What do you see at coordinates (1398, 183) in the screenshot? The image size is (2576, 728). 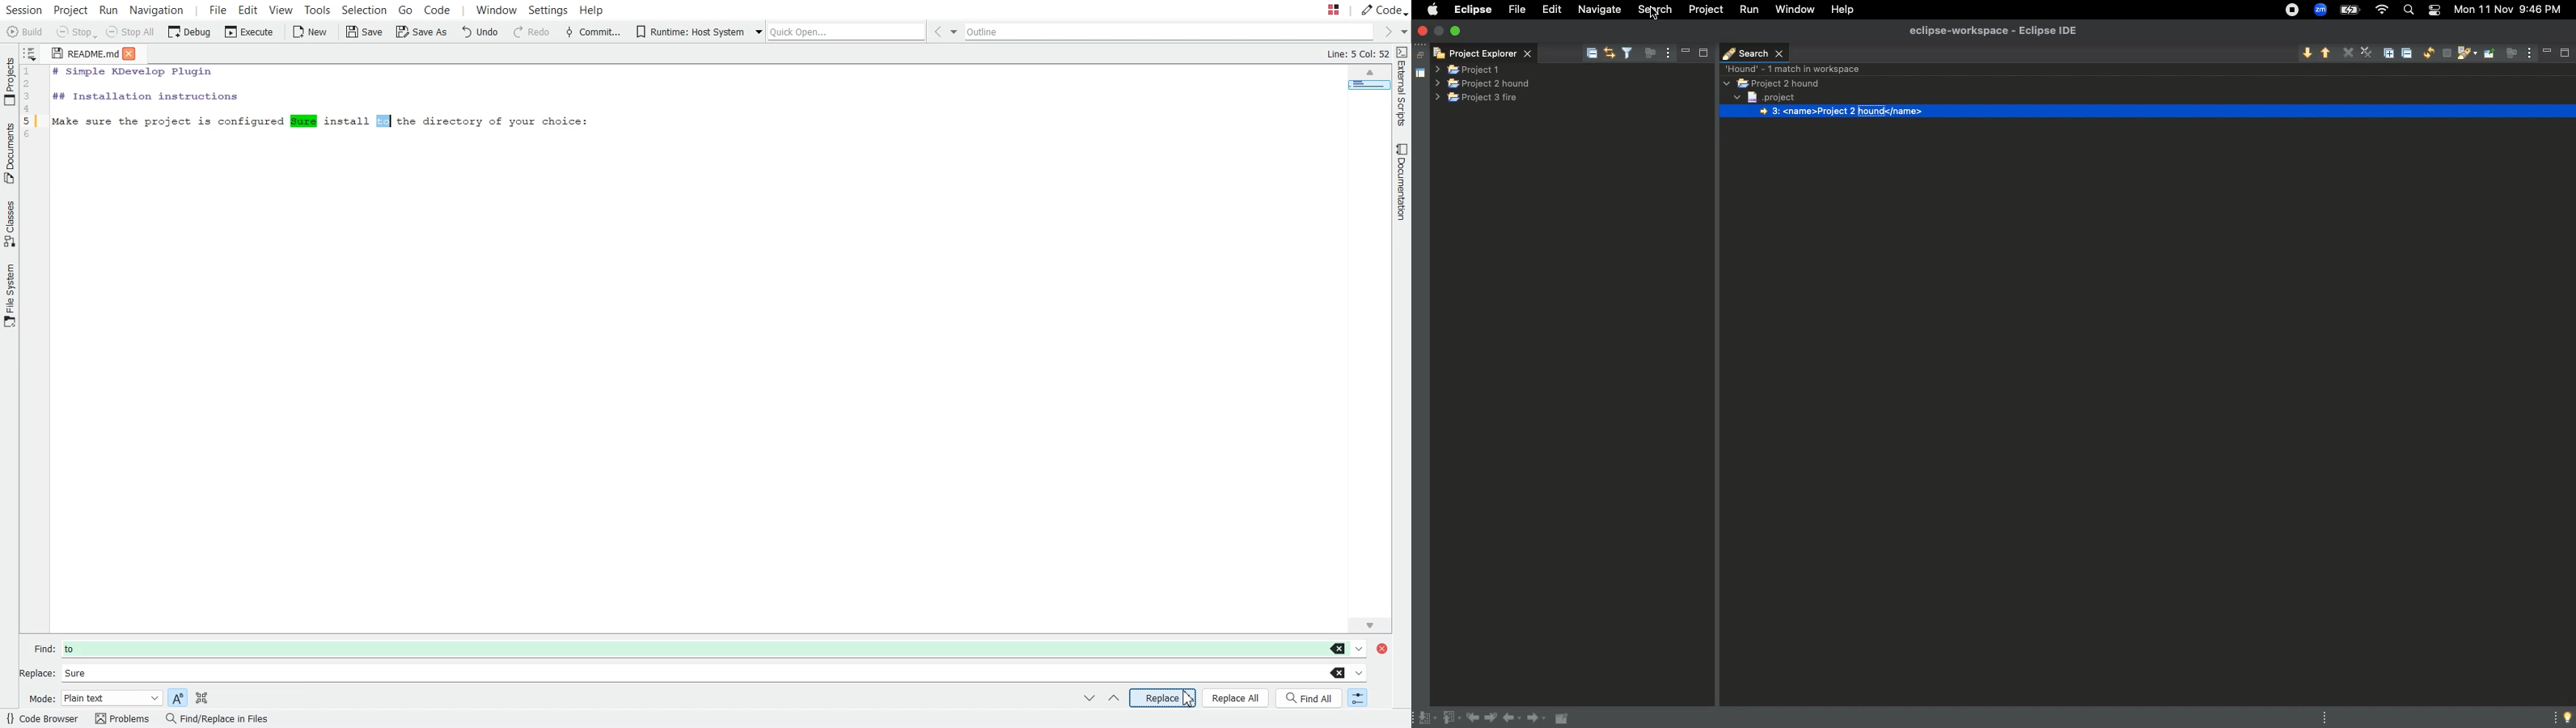 I see `Documentation` at bounding box center [1398, 183].